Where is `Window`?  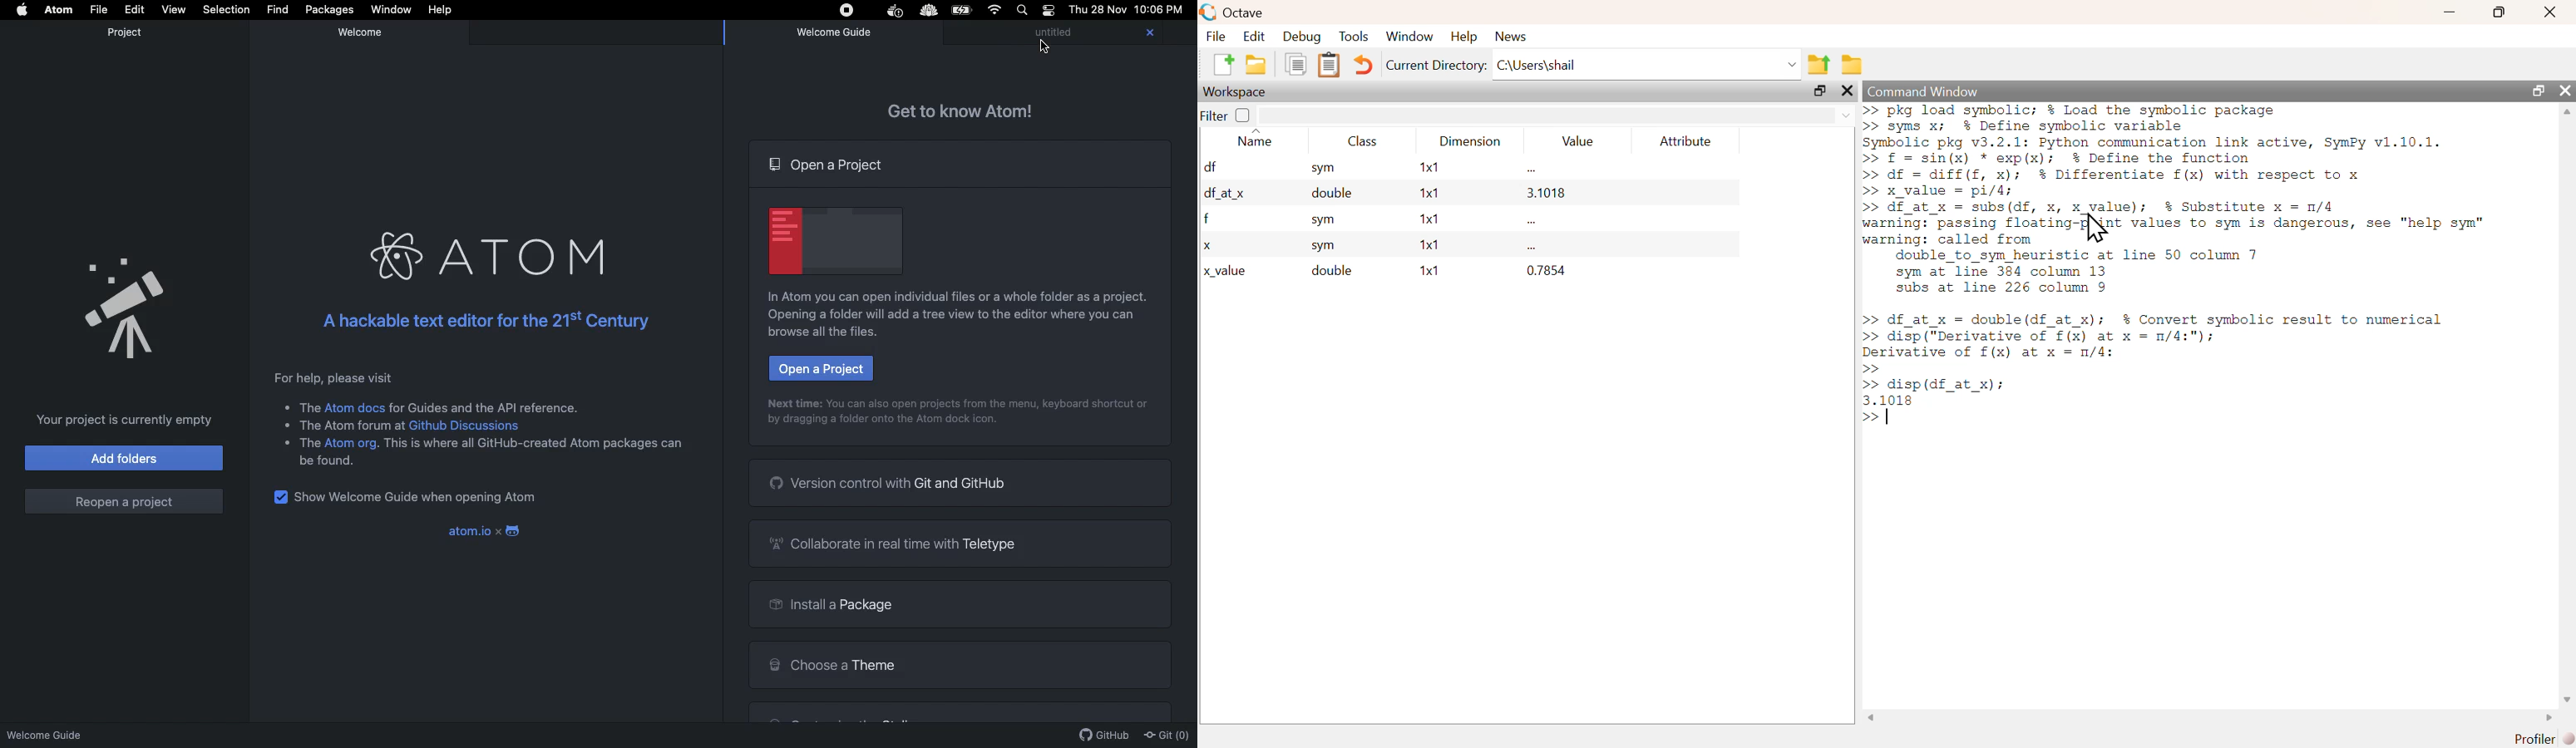 Window is located at coordinates (390, 11).